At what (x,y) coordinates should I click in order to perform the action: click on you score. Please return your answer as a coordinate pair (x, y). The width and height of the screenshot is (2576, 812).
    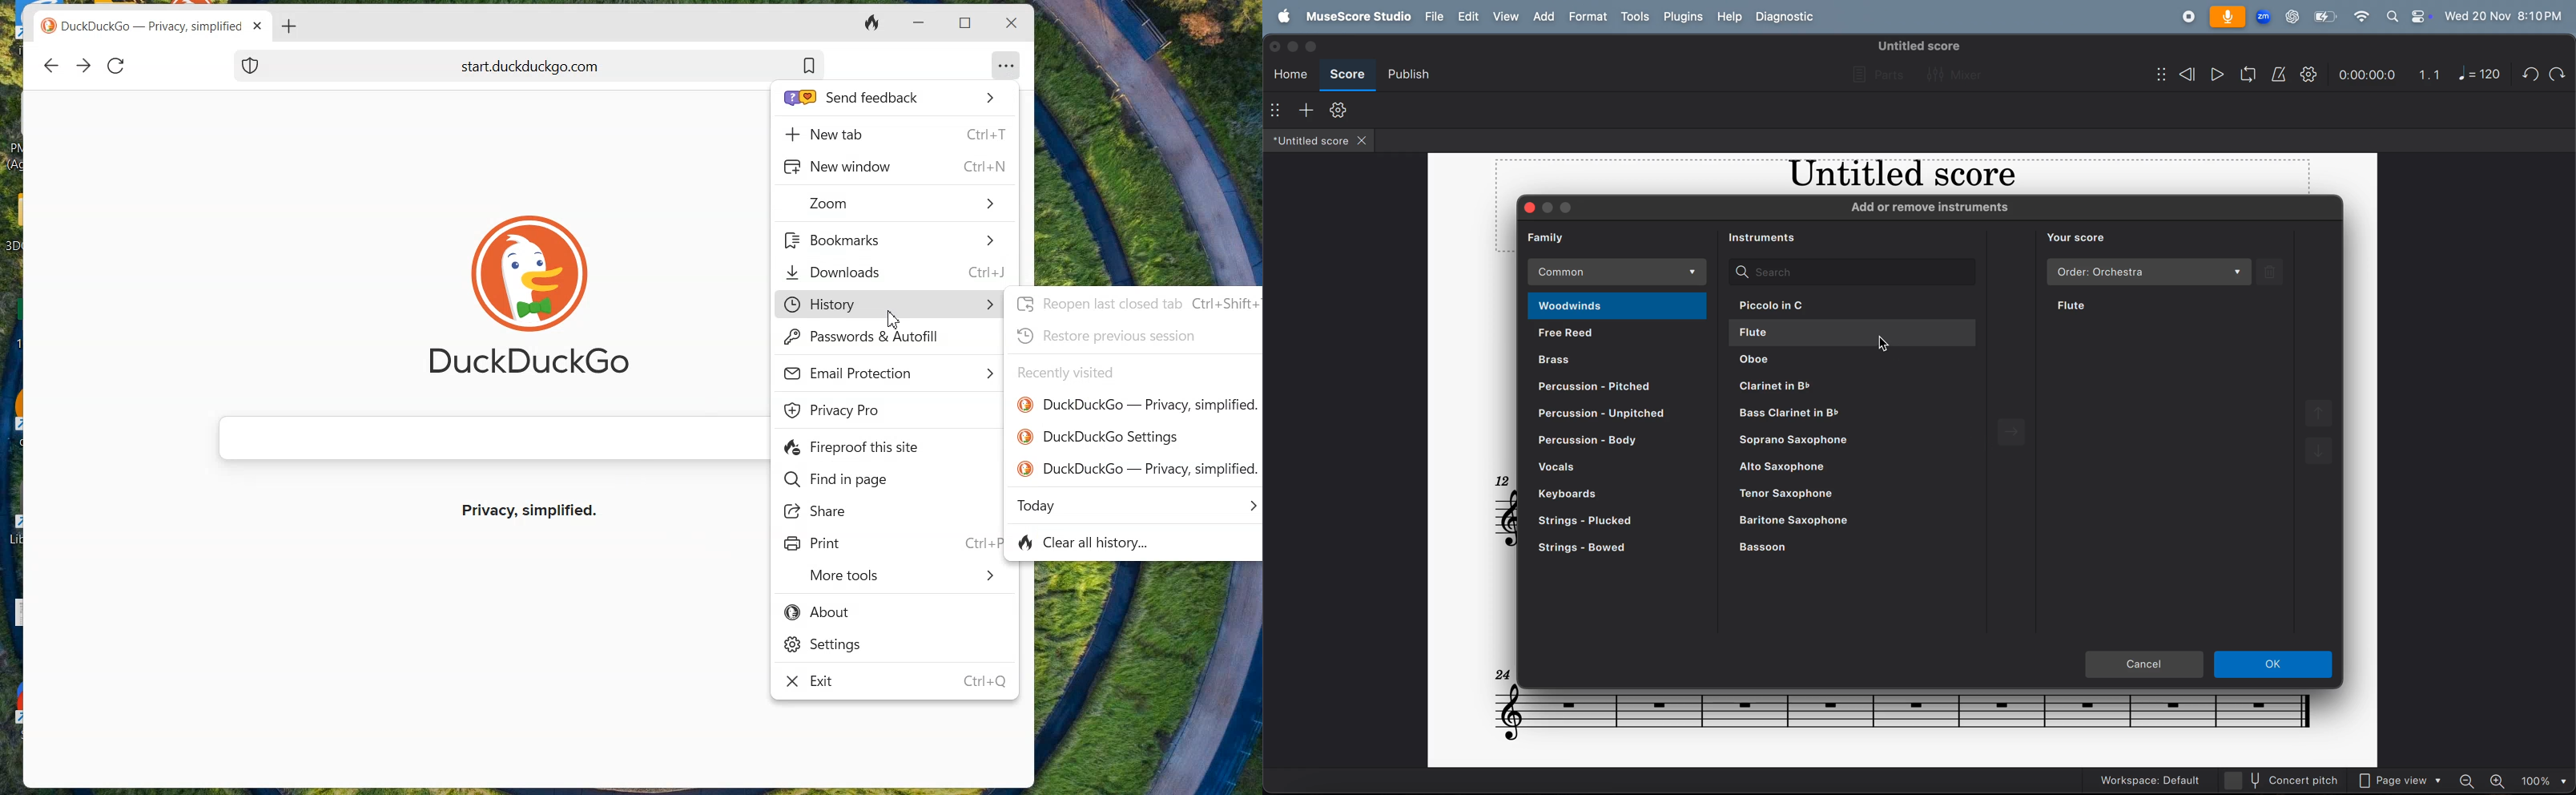
    Looking at the image, I should click on (2085, 237).